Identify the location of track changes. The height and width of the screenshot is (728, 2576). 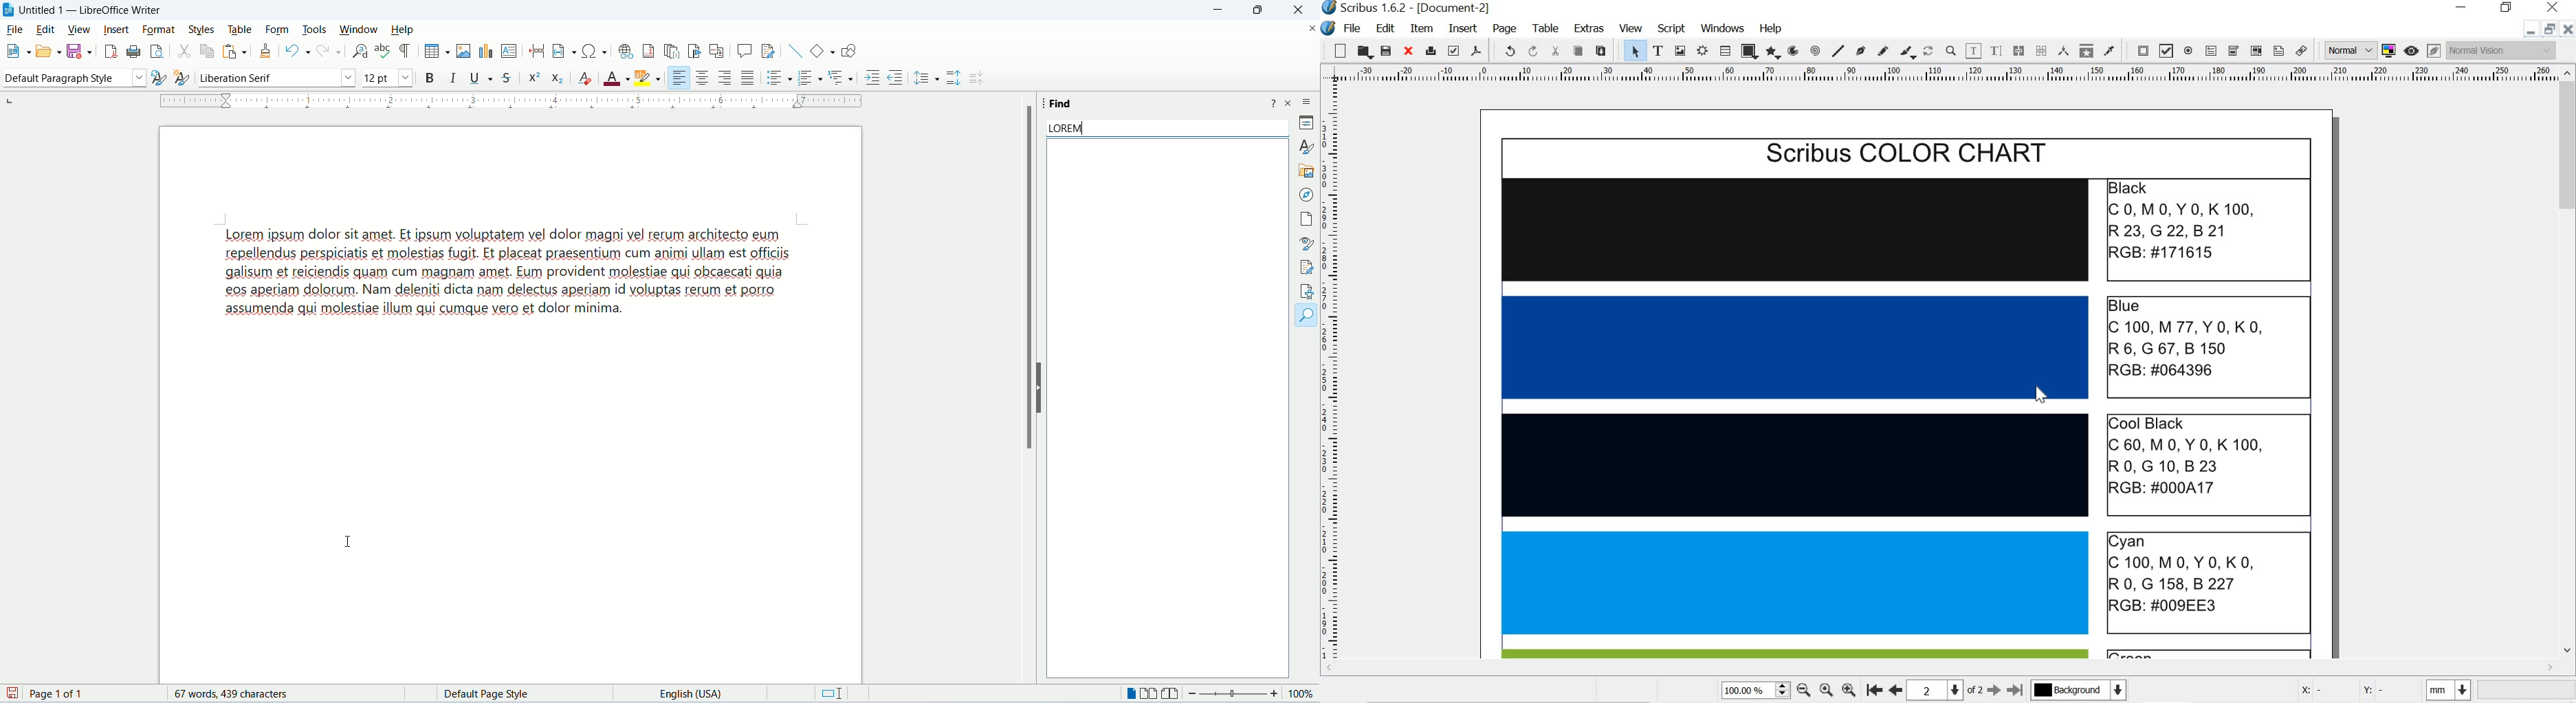
(770, 51).